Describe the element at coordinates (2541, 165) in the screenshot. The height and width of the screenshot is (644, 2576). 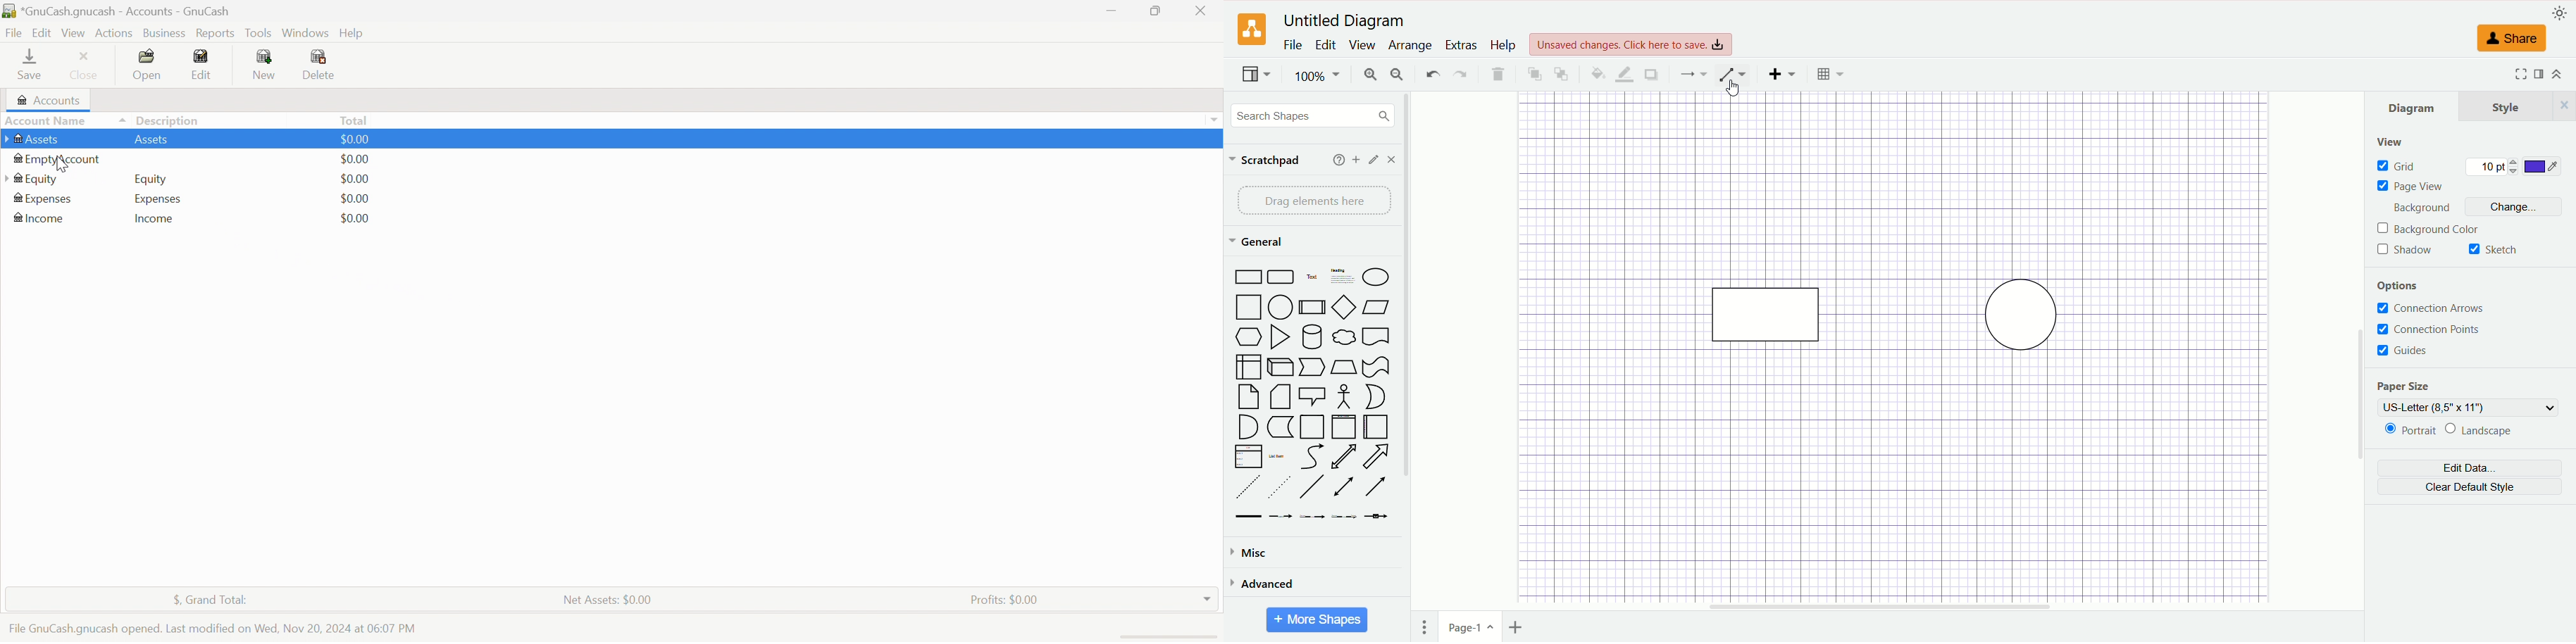
I see `color` at that location.